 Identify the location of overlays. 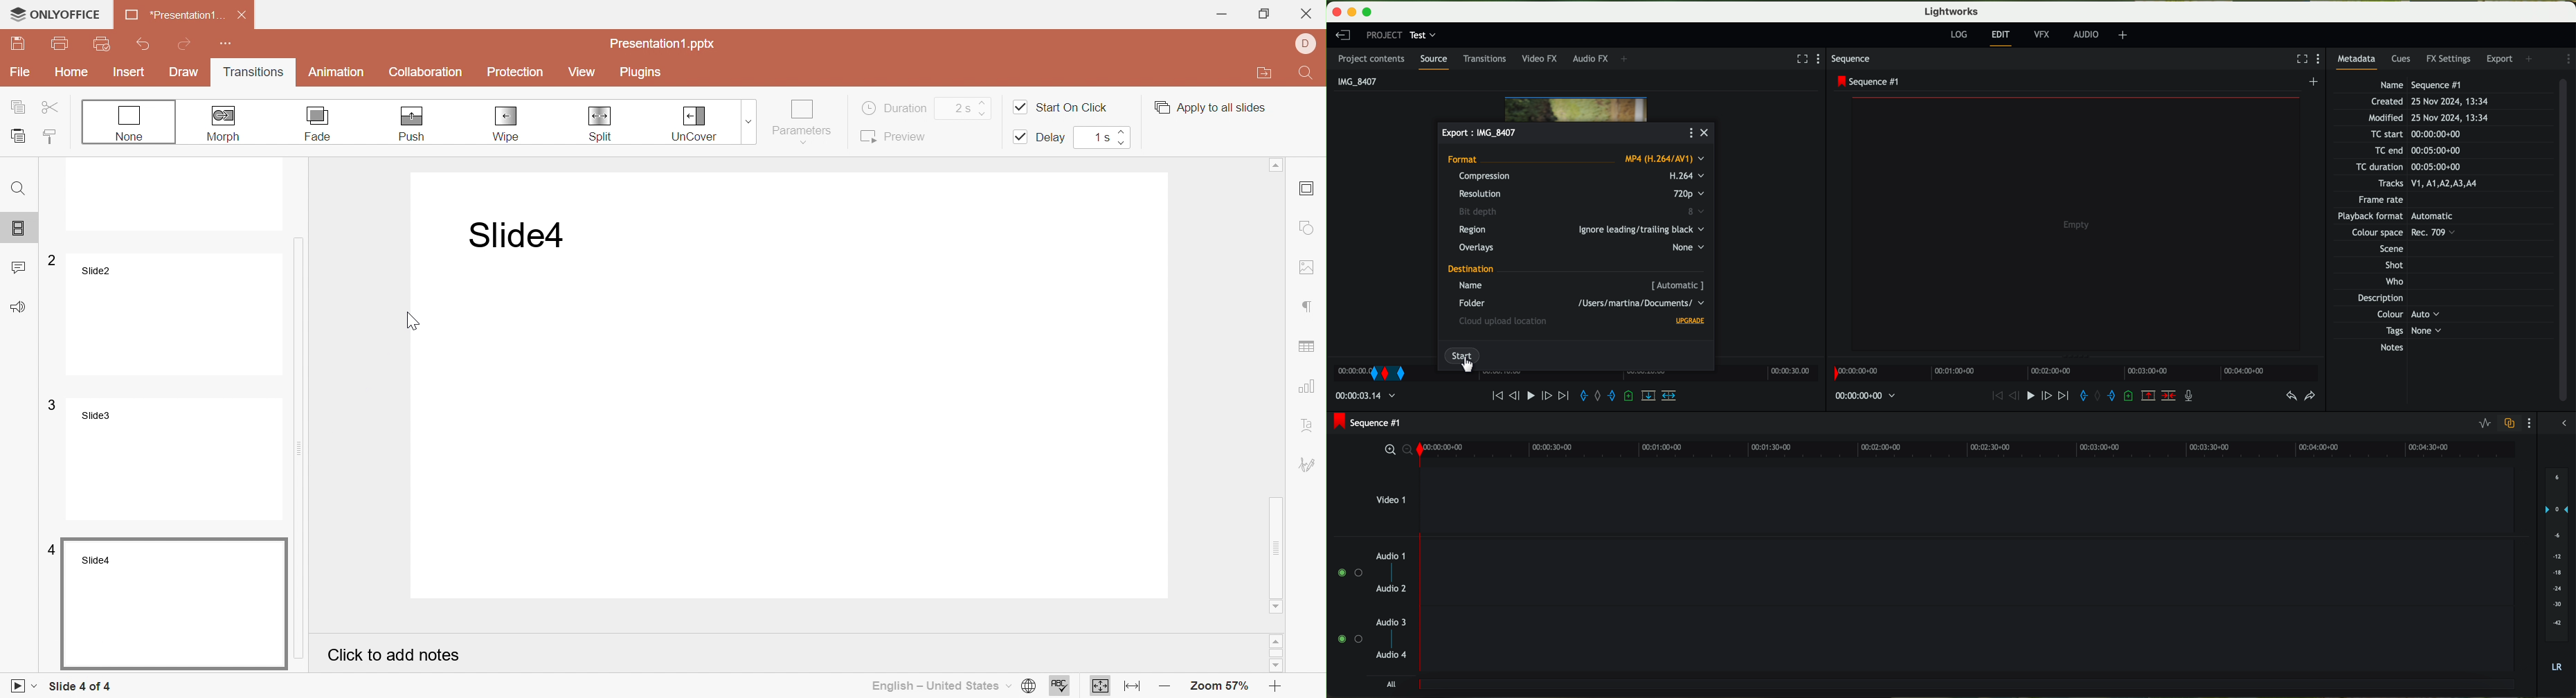
(1580, 249).